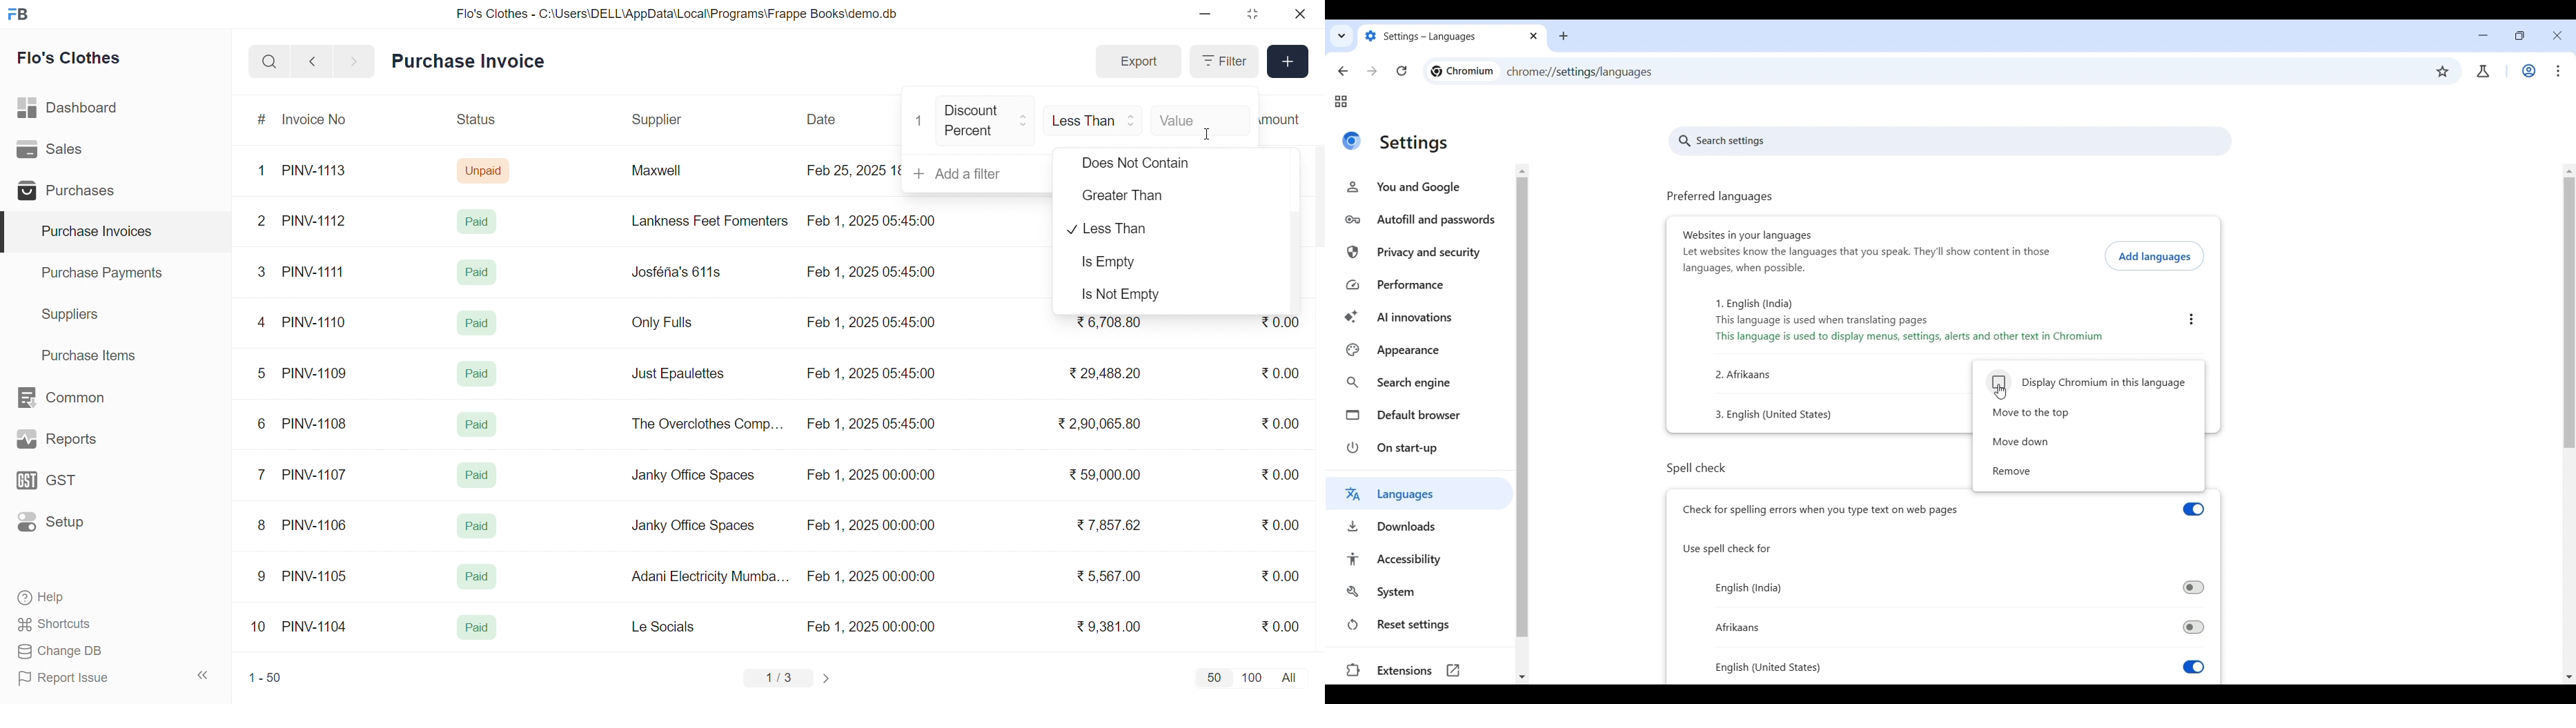 The image size is (2576, 728). What do you see at coordinates (1223, 61) in the screenshot?
I see `Filter` at bounding box center [1223, 61].